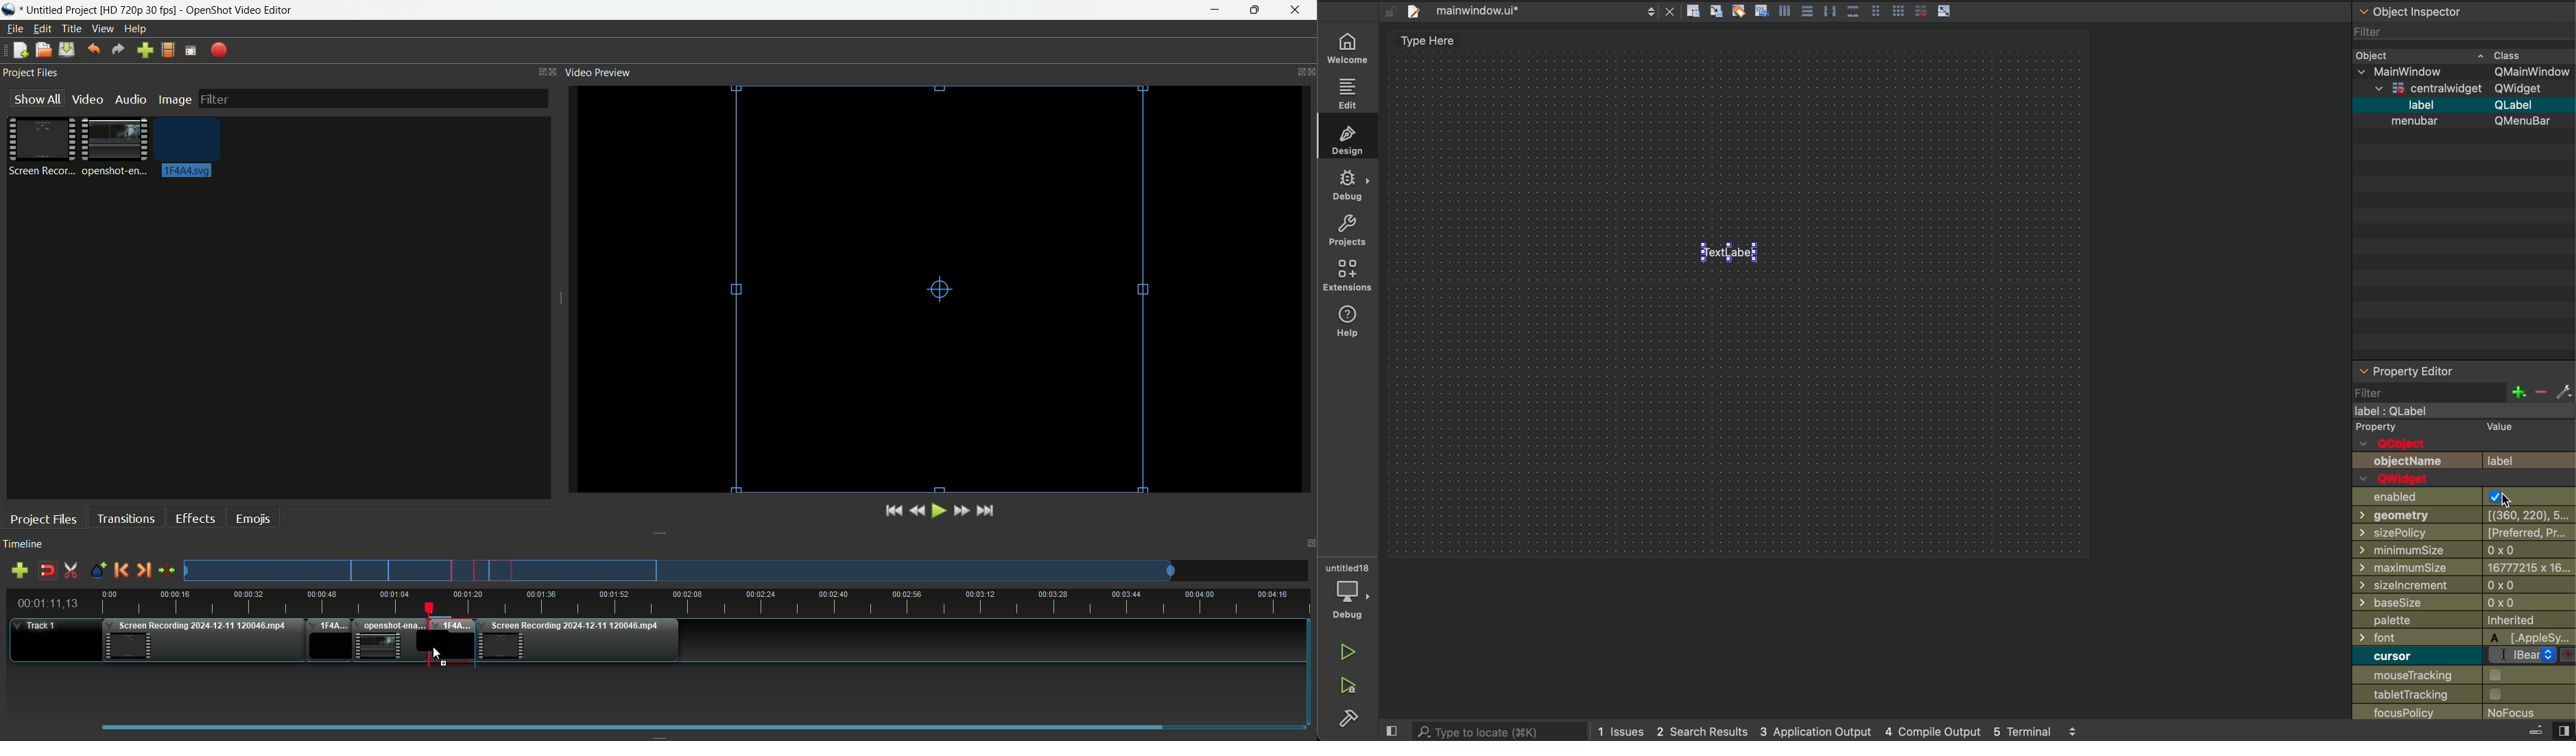 This screenshot has width=2576, height=756. Describe the element at coordinates (2401, 566) in the screenshot. I see `maximumSize` at that location.